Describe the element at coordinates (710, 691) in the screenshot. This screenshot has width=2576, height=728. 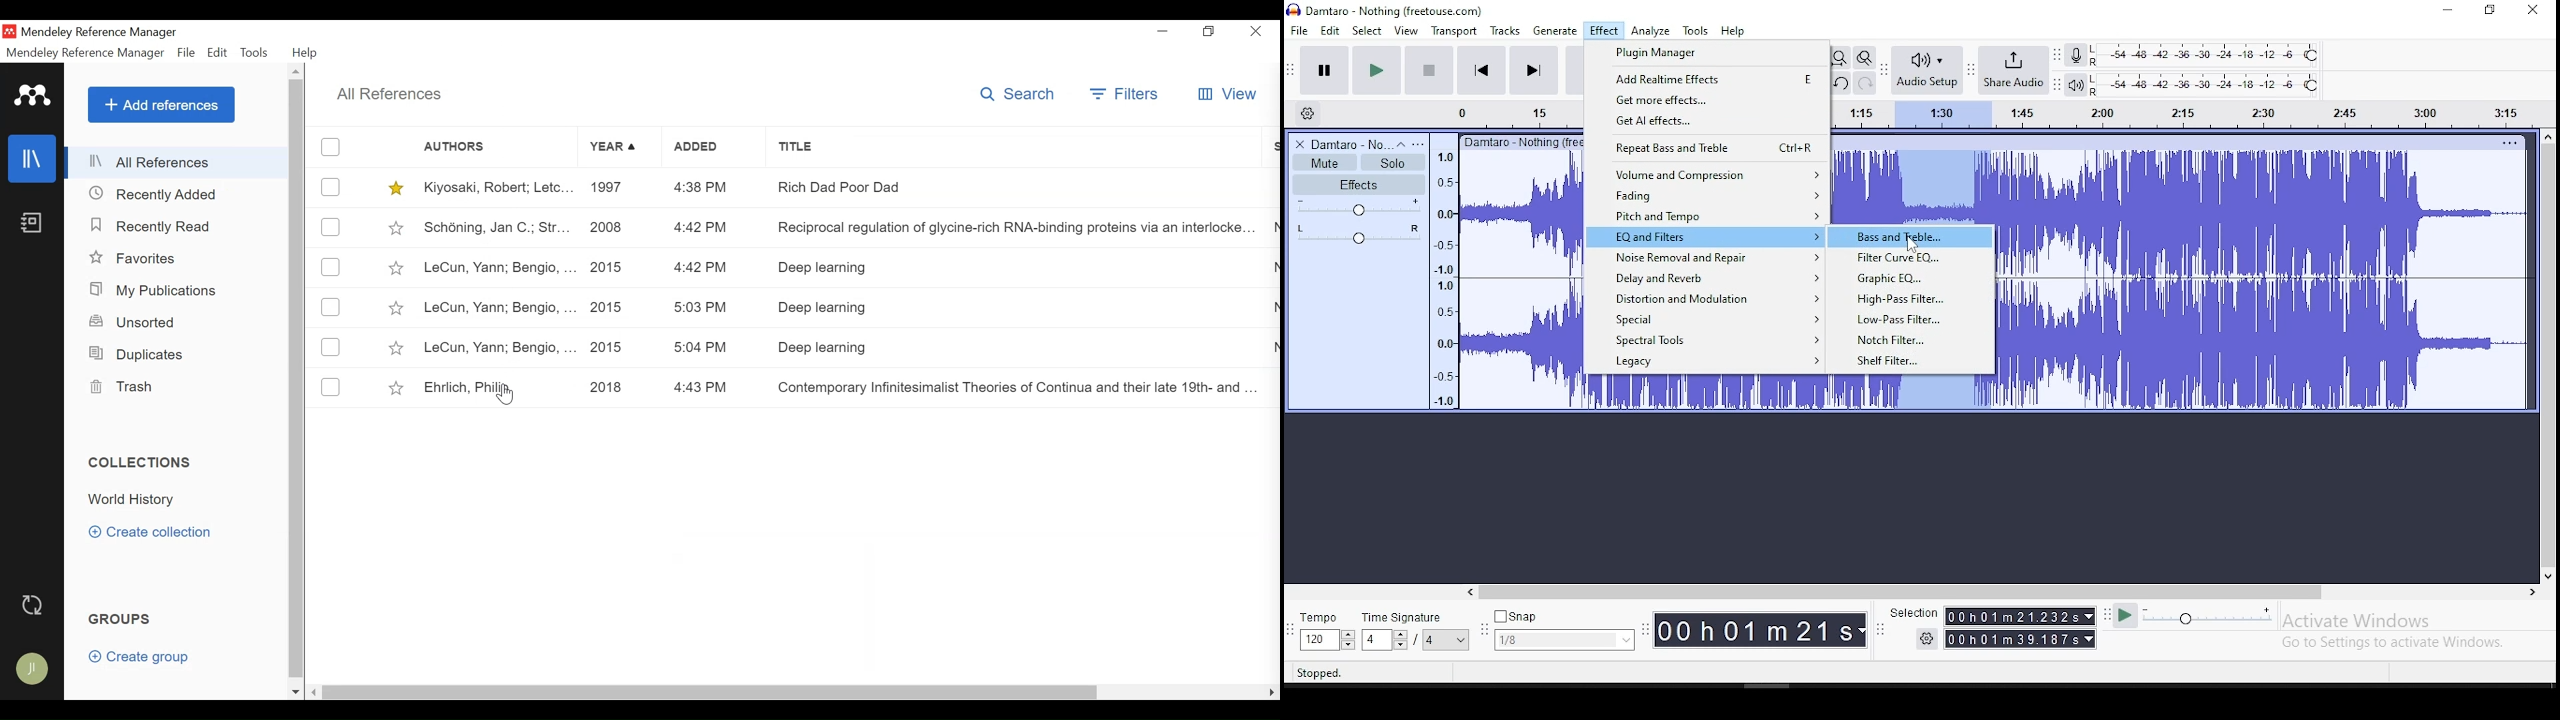
I see `horizontal scroll bar` at that location.